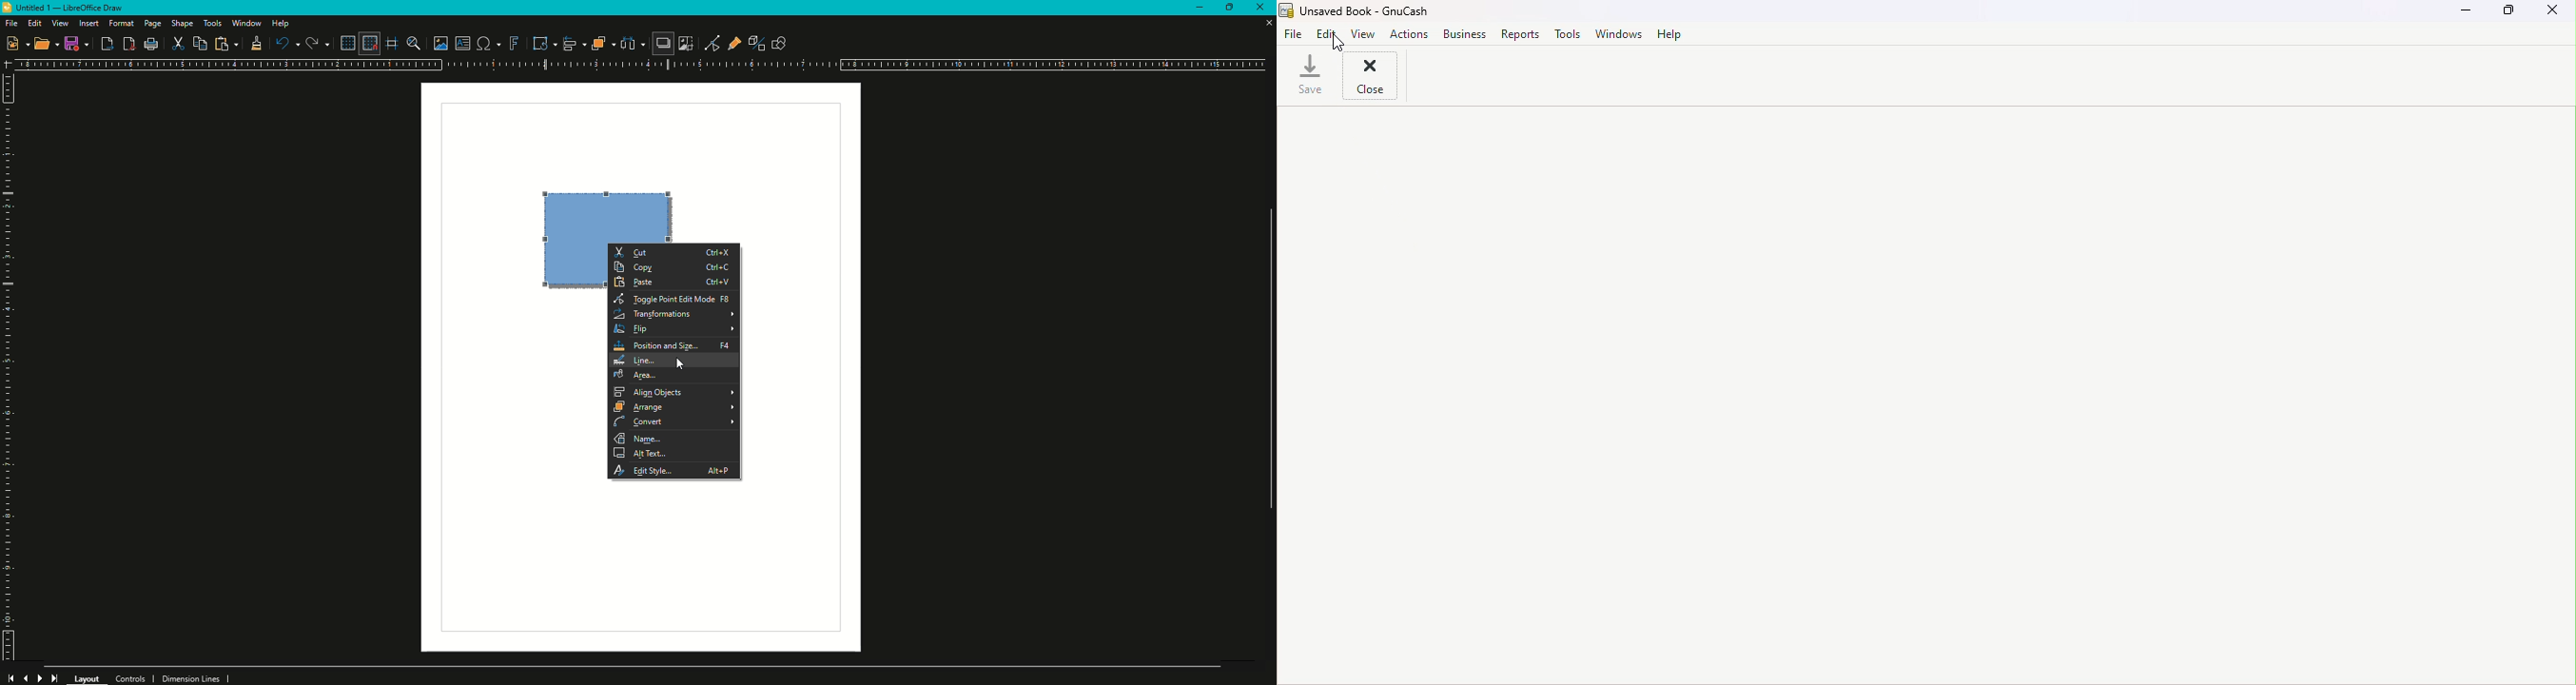  What do you see at coordinates (674, 300) in the screenshot?
I see `Toggle Point Edit Mode` at bounding box center [674, 300].